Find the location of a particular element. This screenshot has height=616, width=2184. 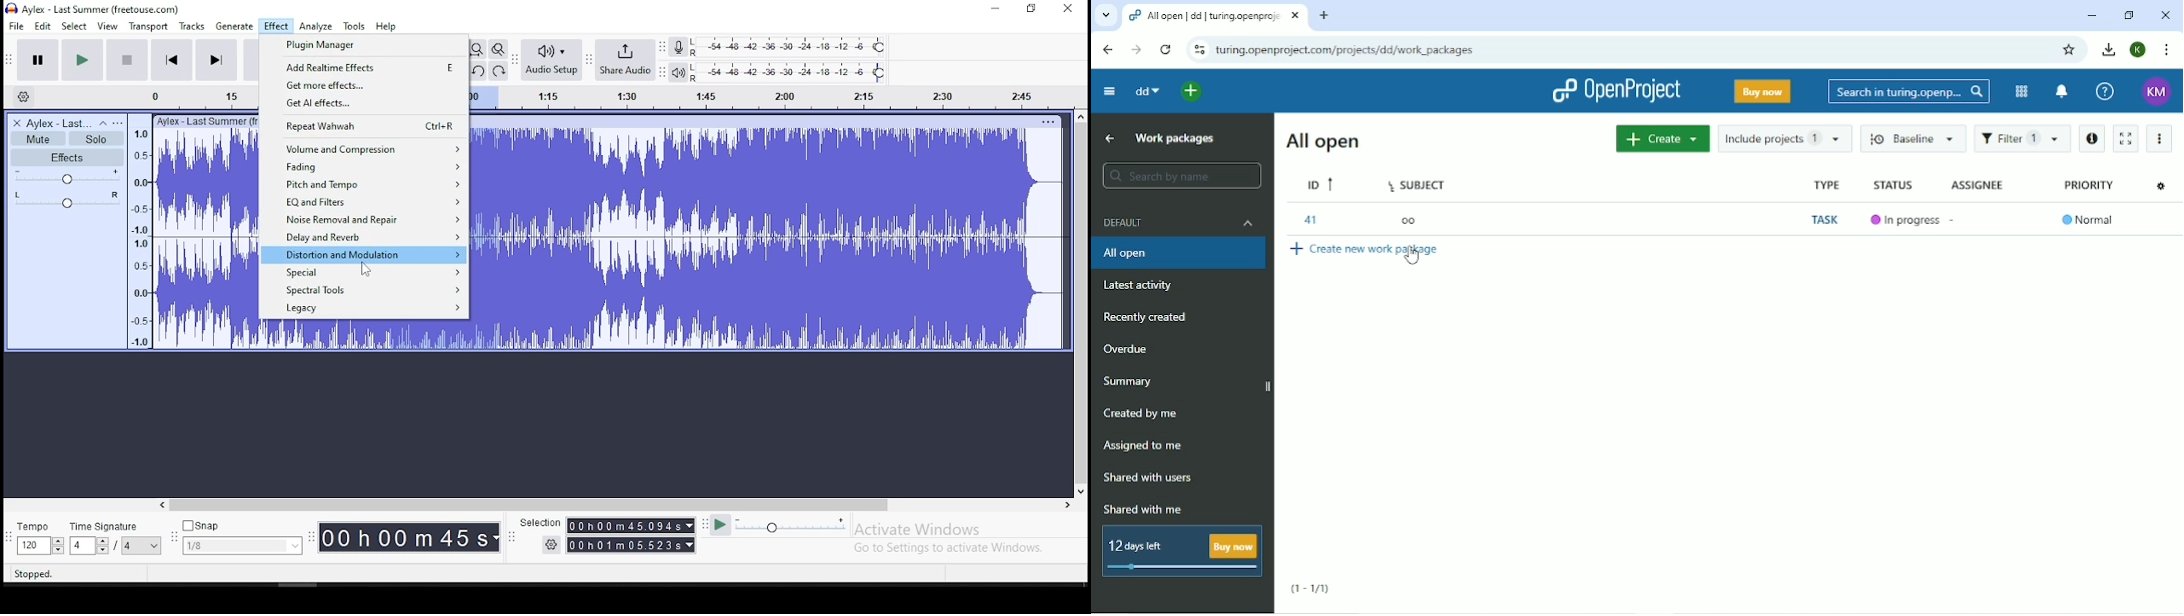

add real time effects is located at coordinates (365, 66).